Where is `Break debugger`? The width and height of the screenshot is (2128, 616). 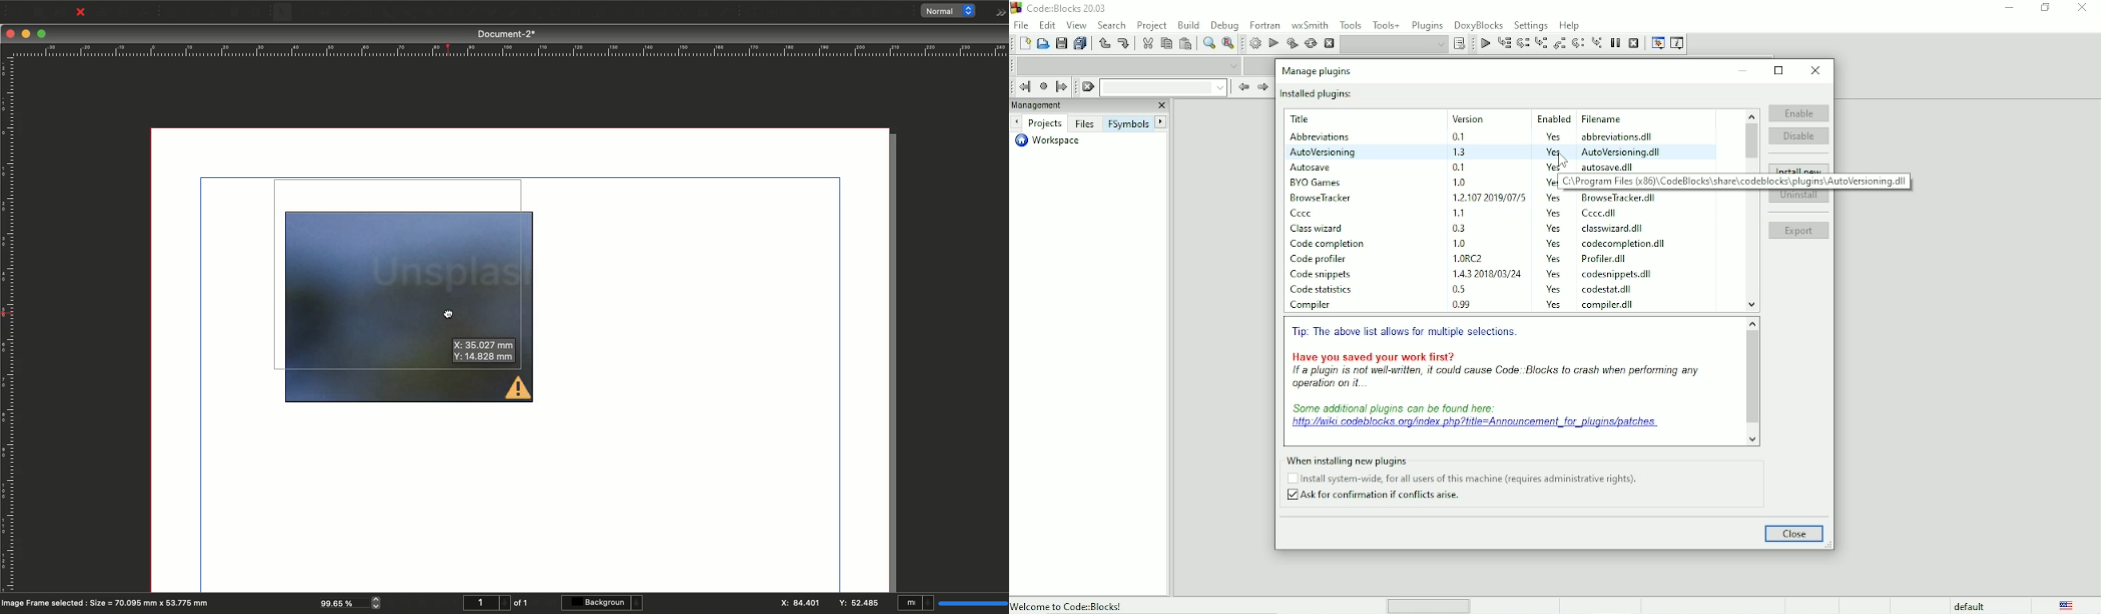 Break debugger is located at coordinates (1615, 43).